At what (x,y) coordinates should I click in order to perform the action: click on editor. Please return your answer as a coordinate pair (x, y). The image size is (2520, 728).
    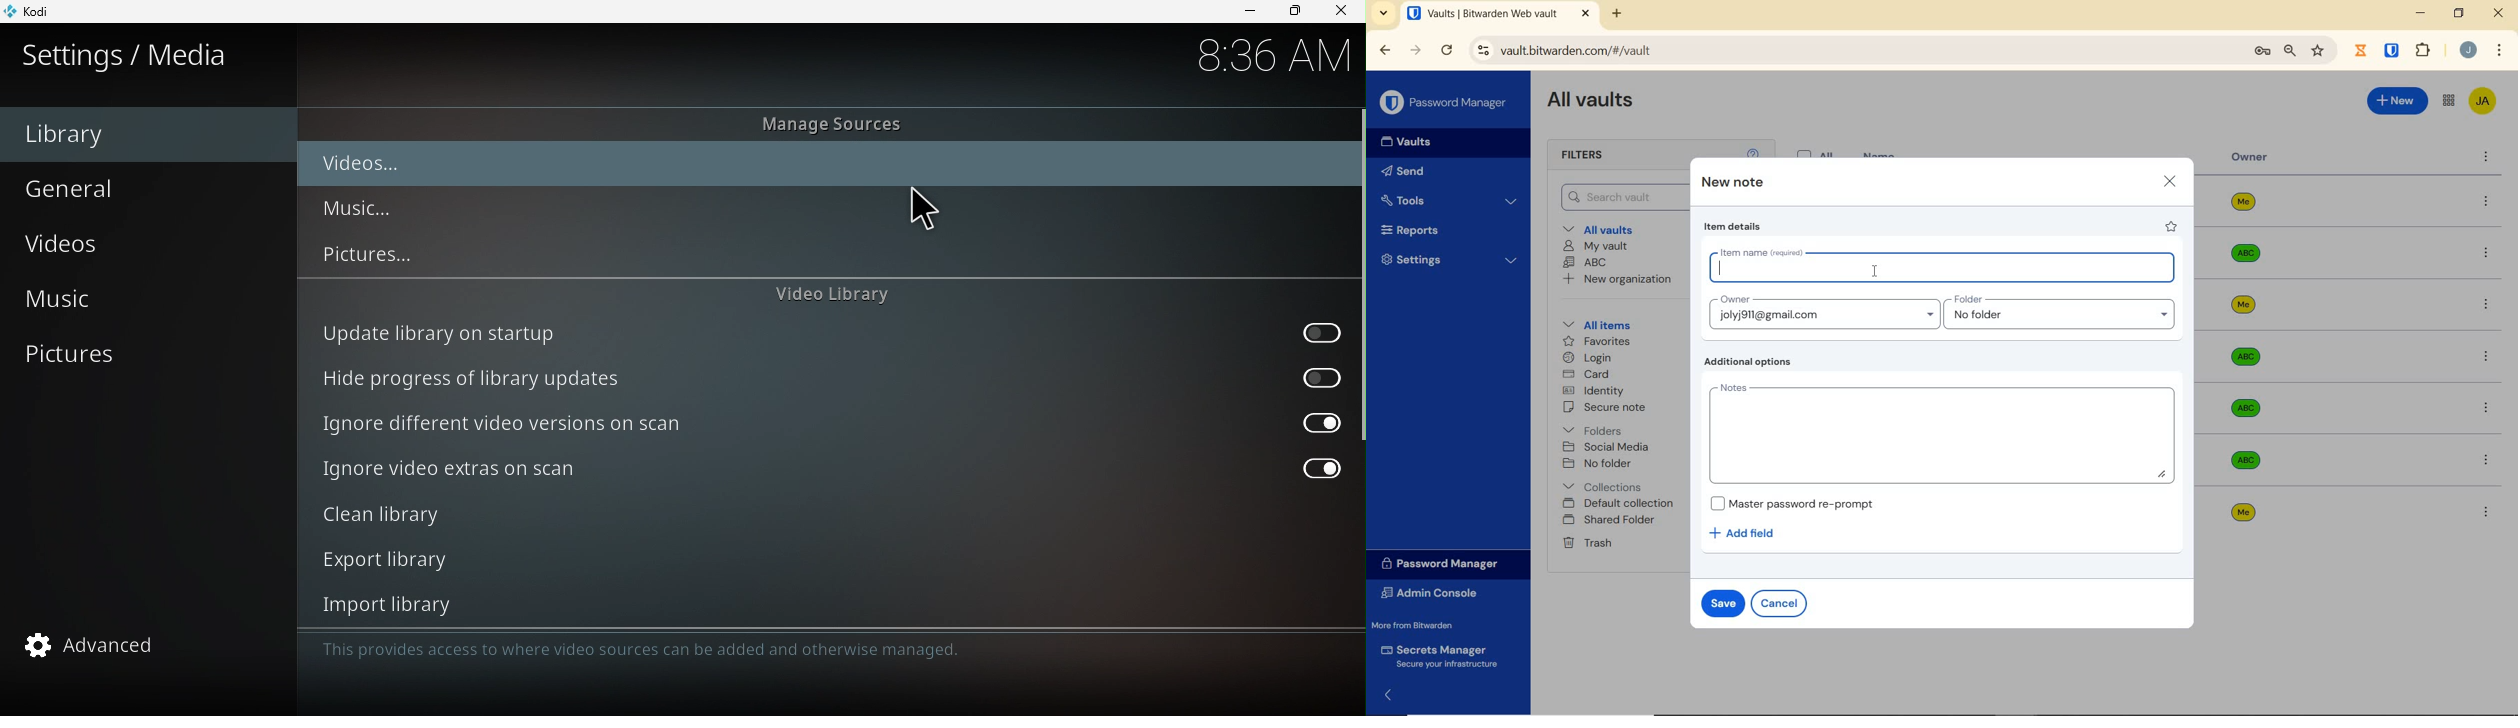
    Looking at the image, I should click on (1722, 270).